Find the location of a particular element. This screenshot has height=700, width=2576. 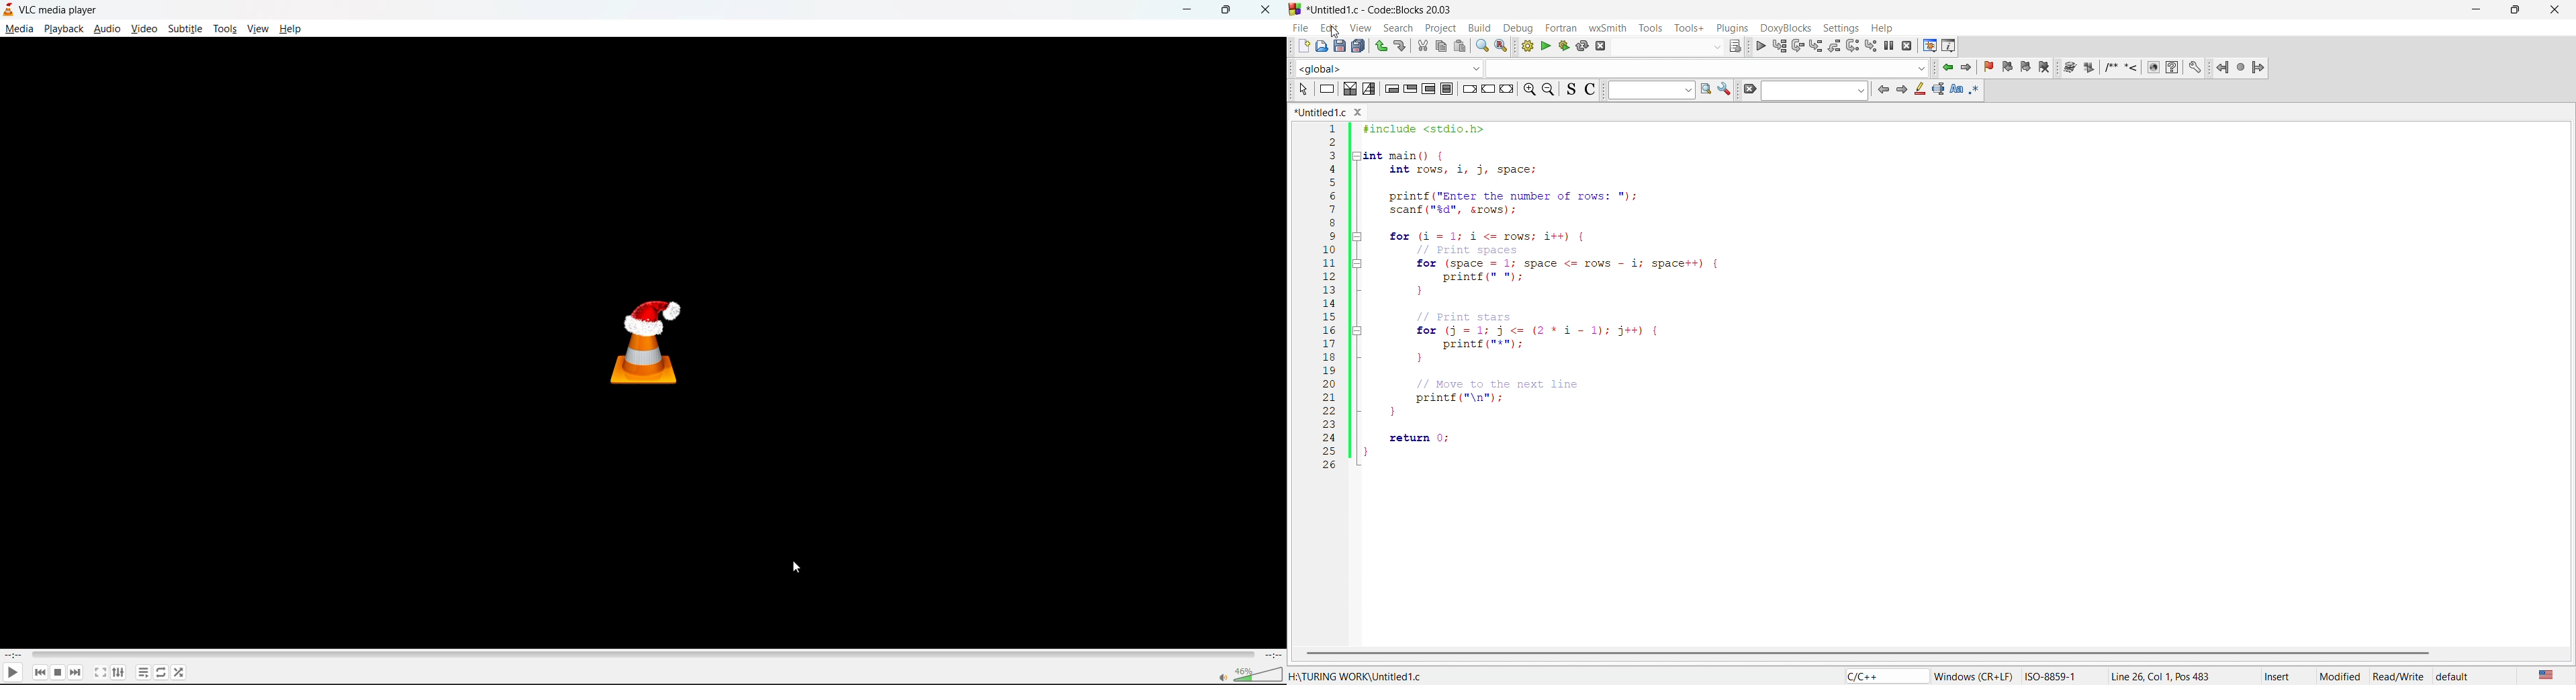

help is located at coordinates (1885, 28).